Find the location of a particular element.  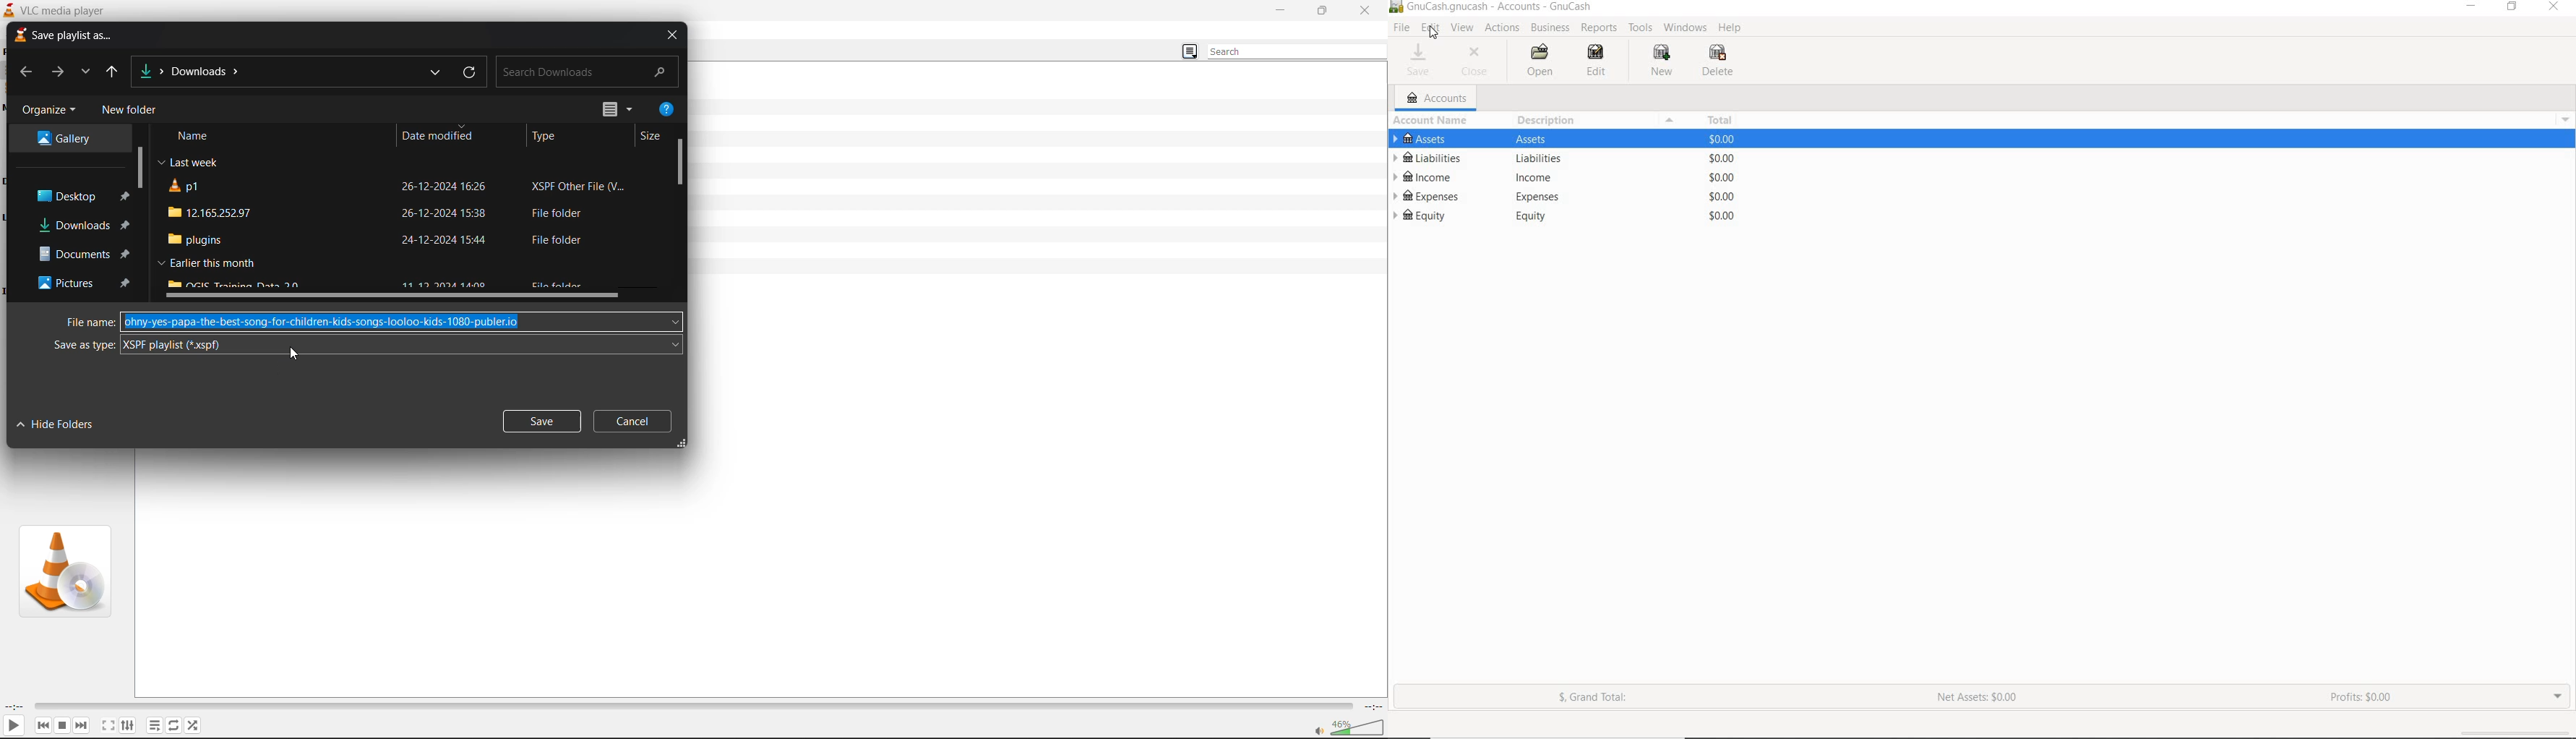

cancel is located at coordinates (634, 422).